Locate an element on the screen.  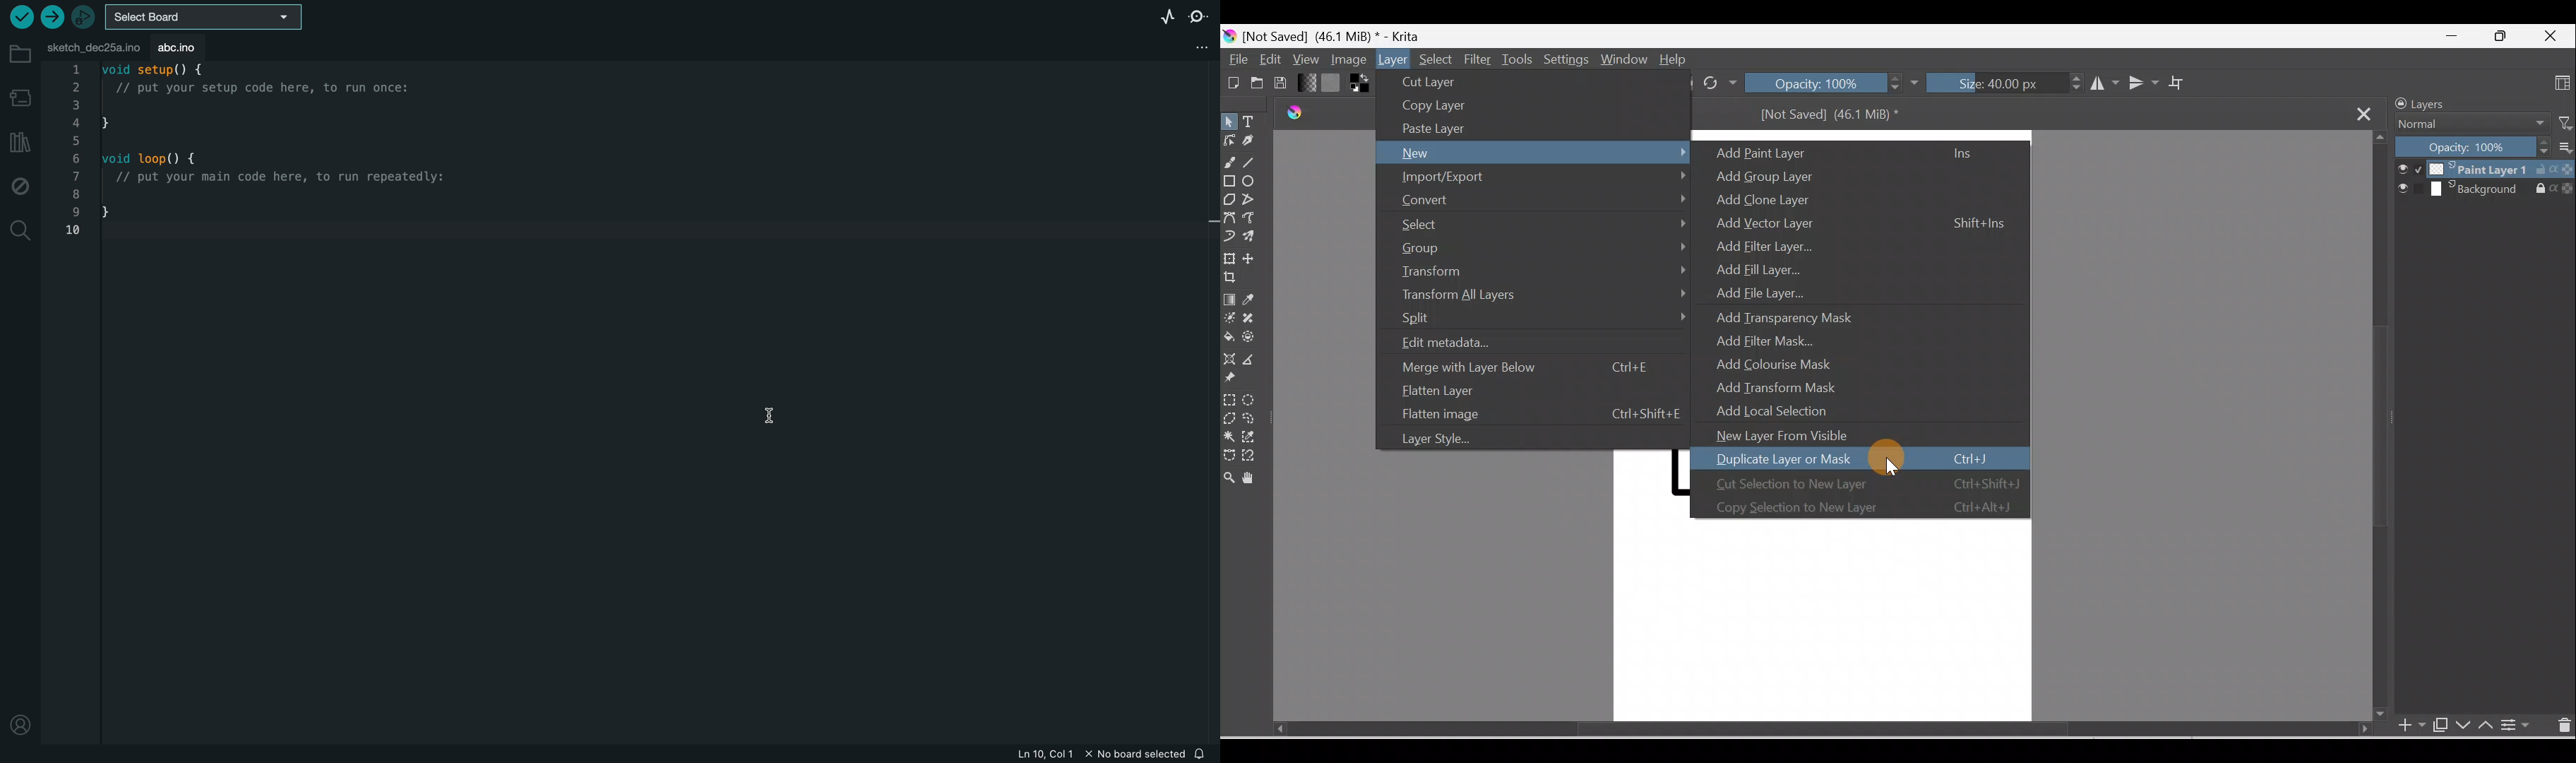
Fill patterns is located at coordinates (1334, 85).